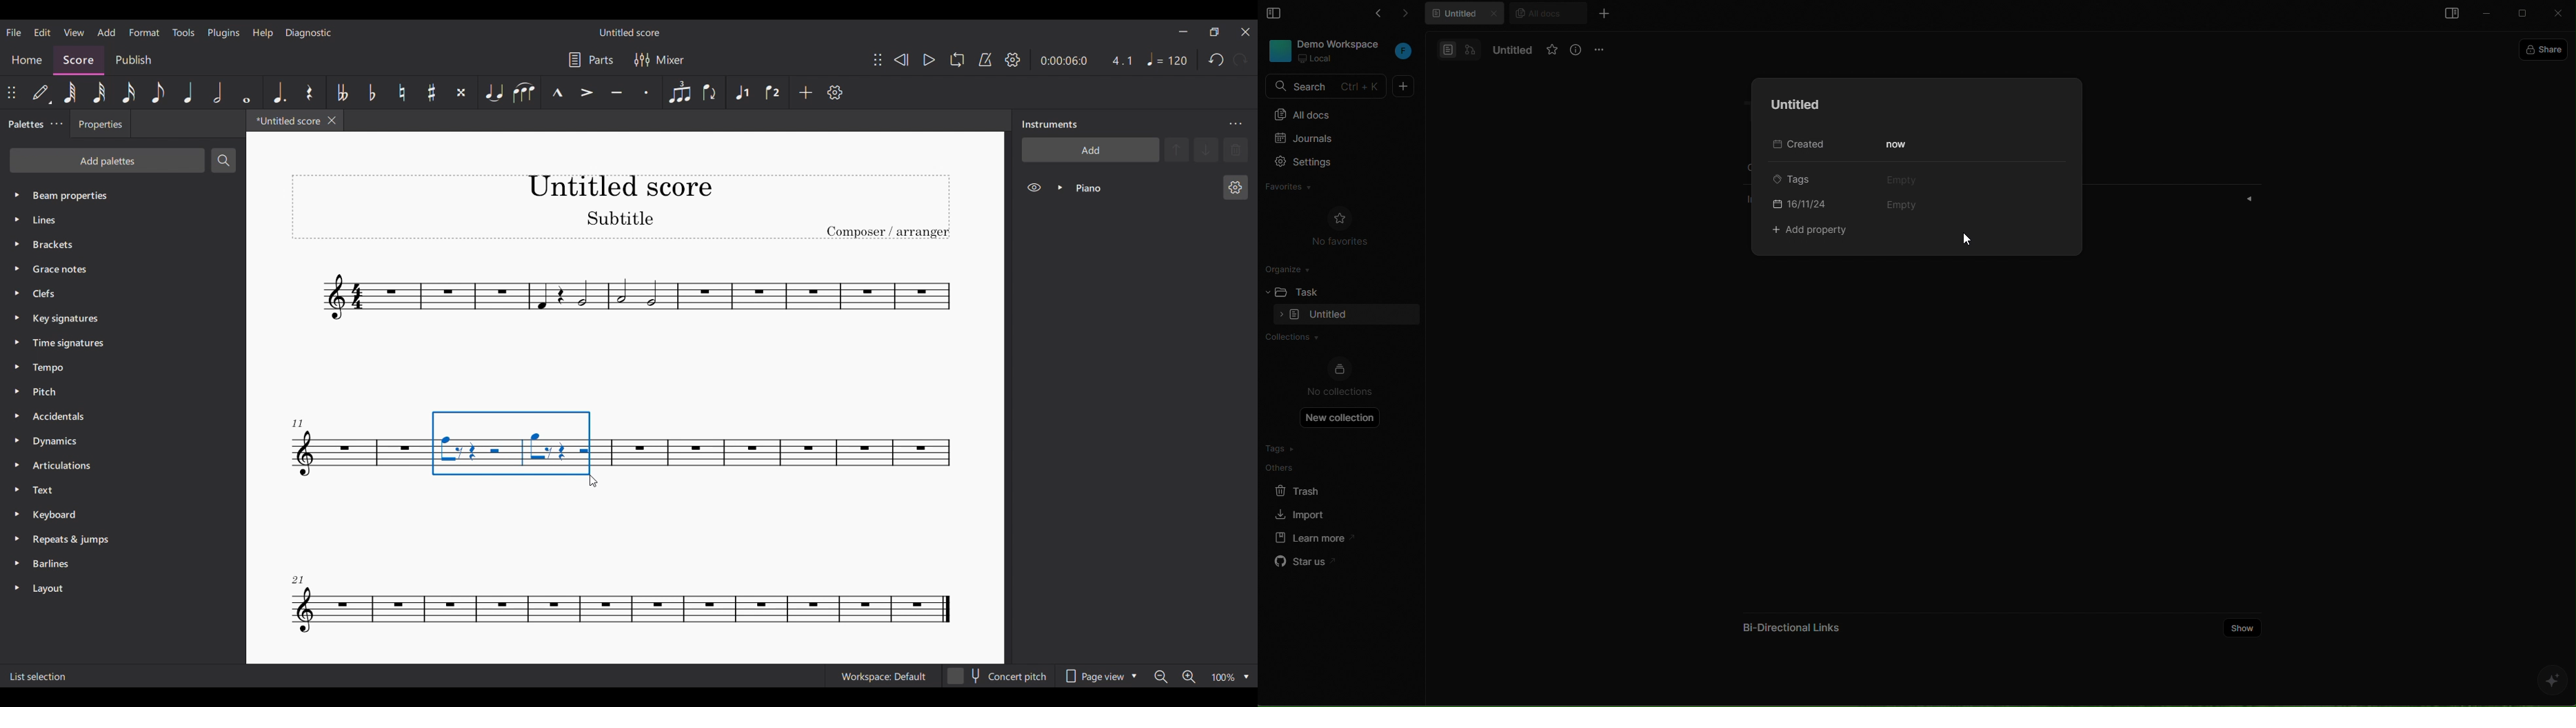  I want to click on Add instrument, so click(1091, 149).